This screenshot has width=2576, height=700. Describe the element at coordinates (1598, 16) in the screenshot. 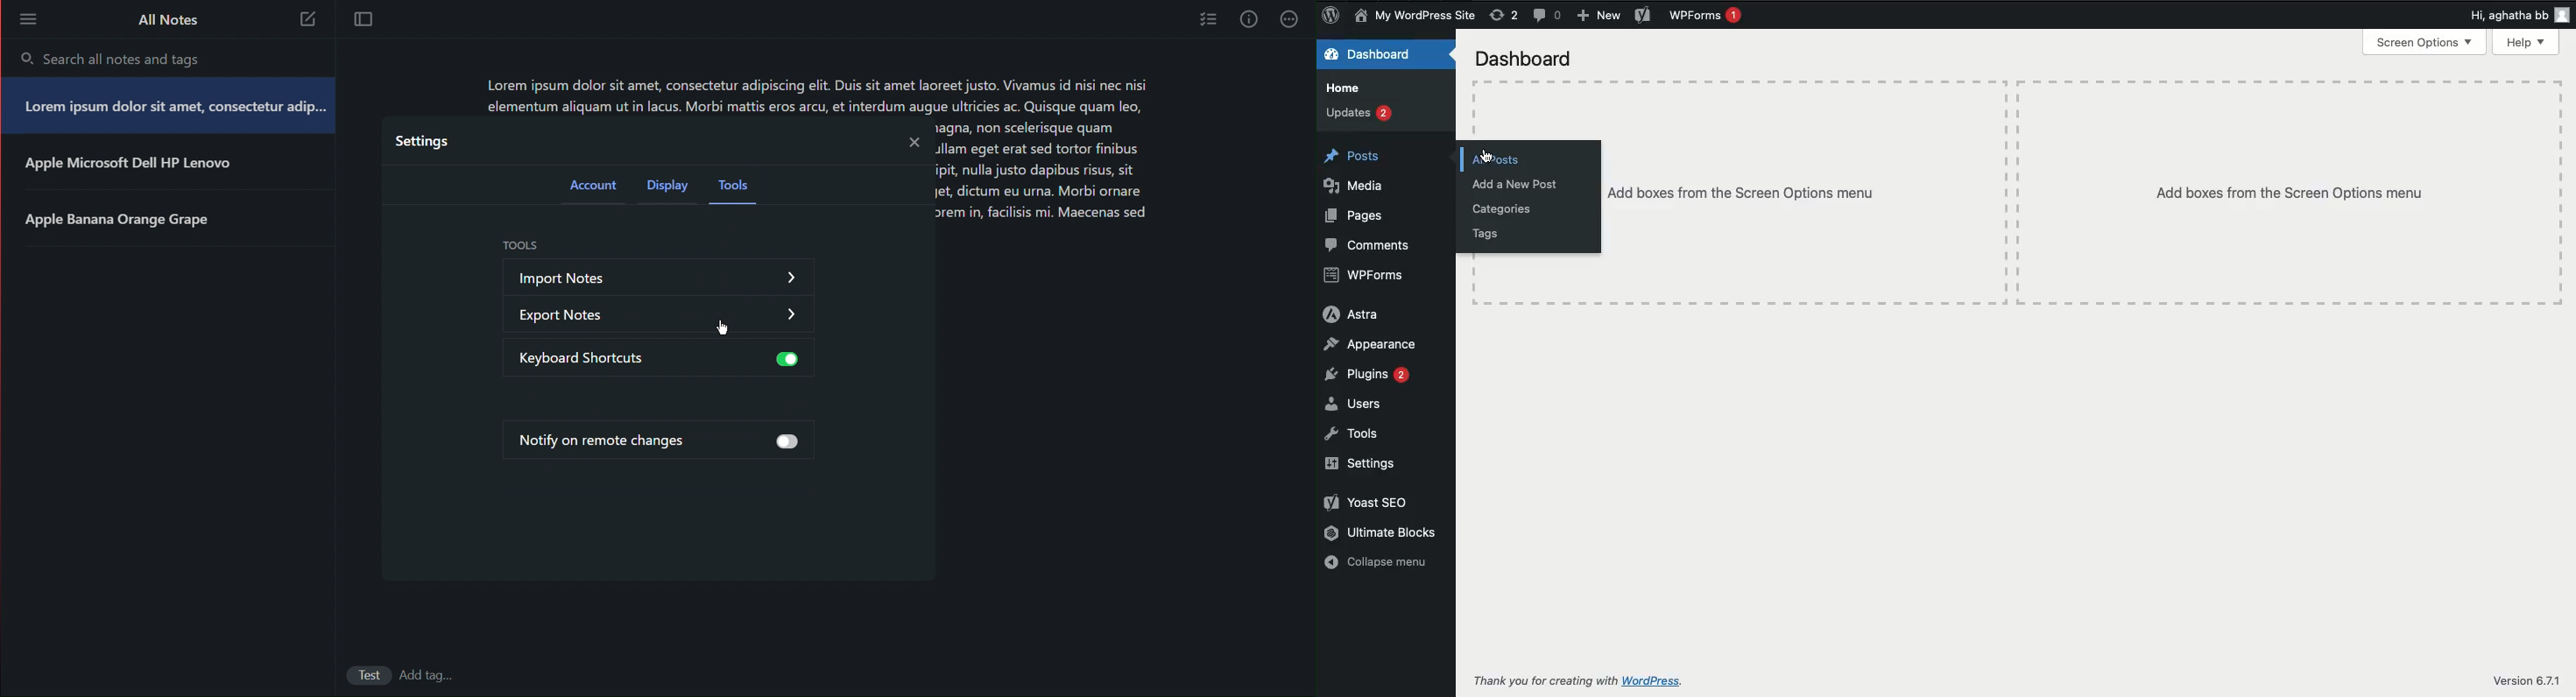

I see `Add new` at that location.